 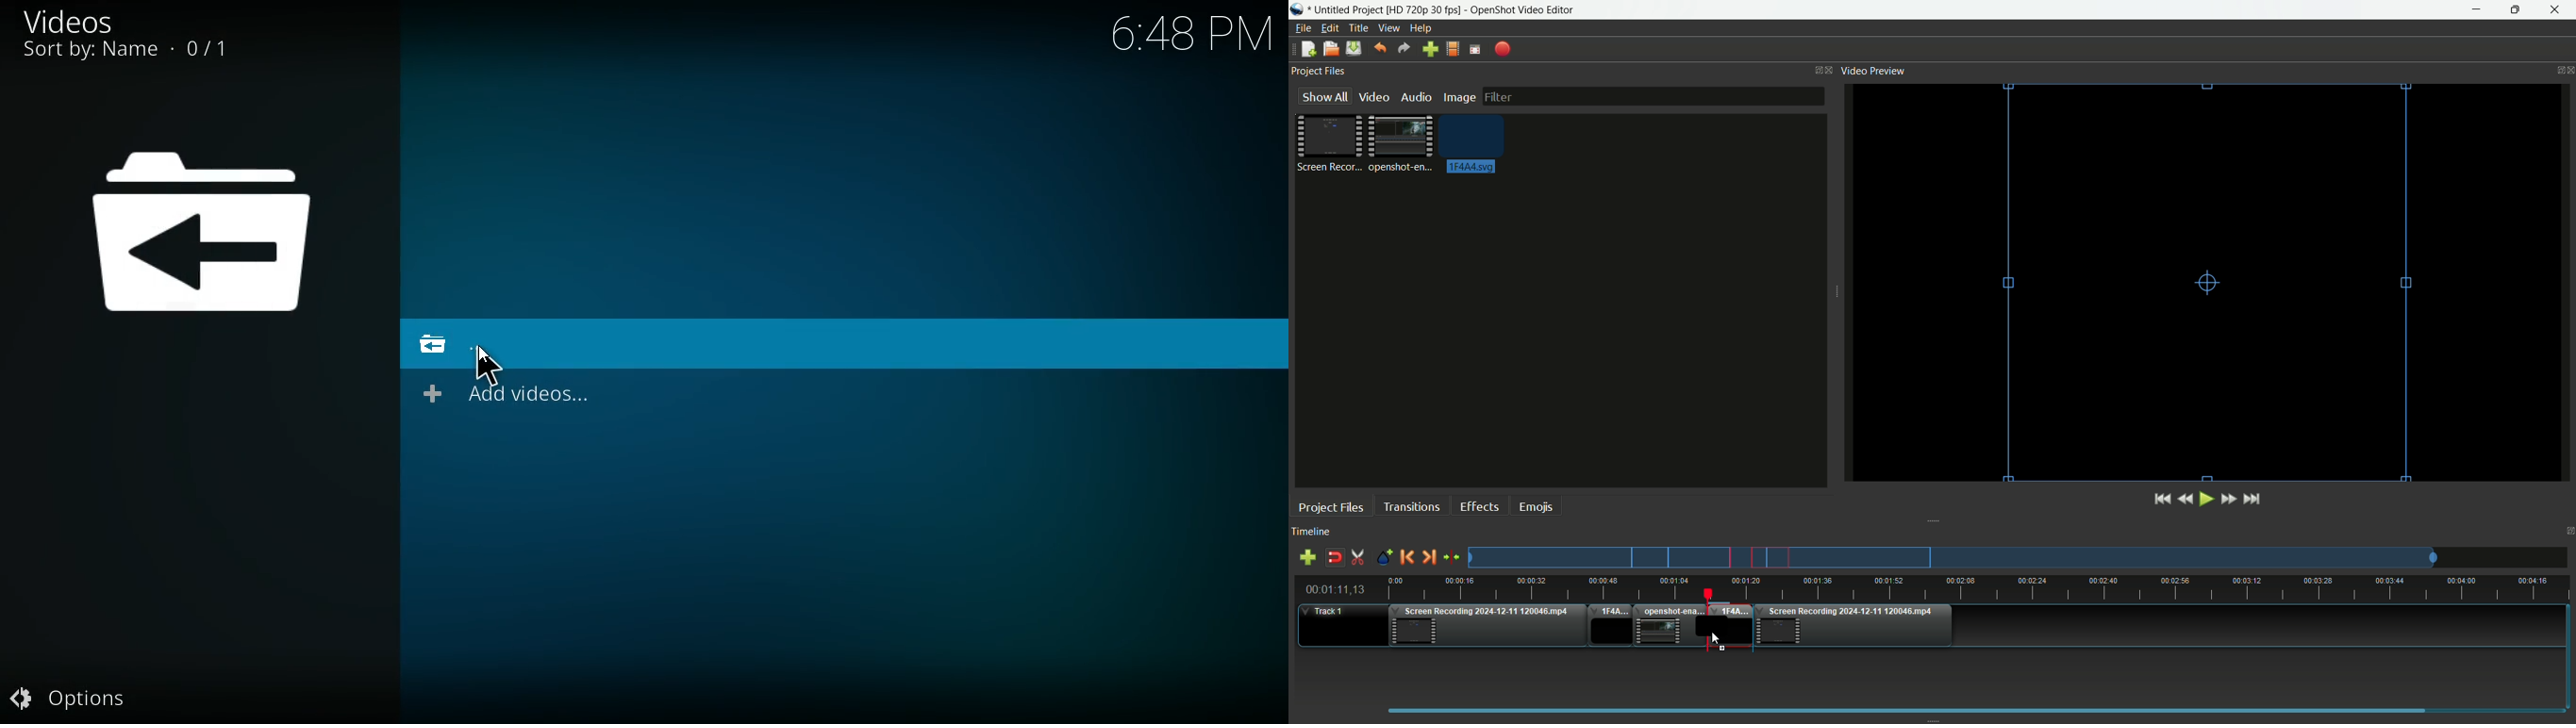 I want to click on App name, so click(x=1524, y=11).